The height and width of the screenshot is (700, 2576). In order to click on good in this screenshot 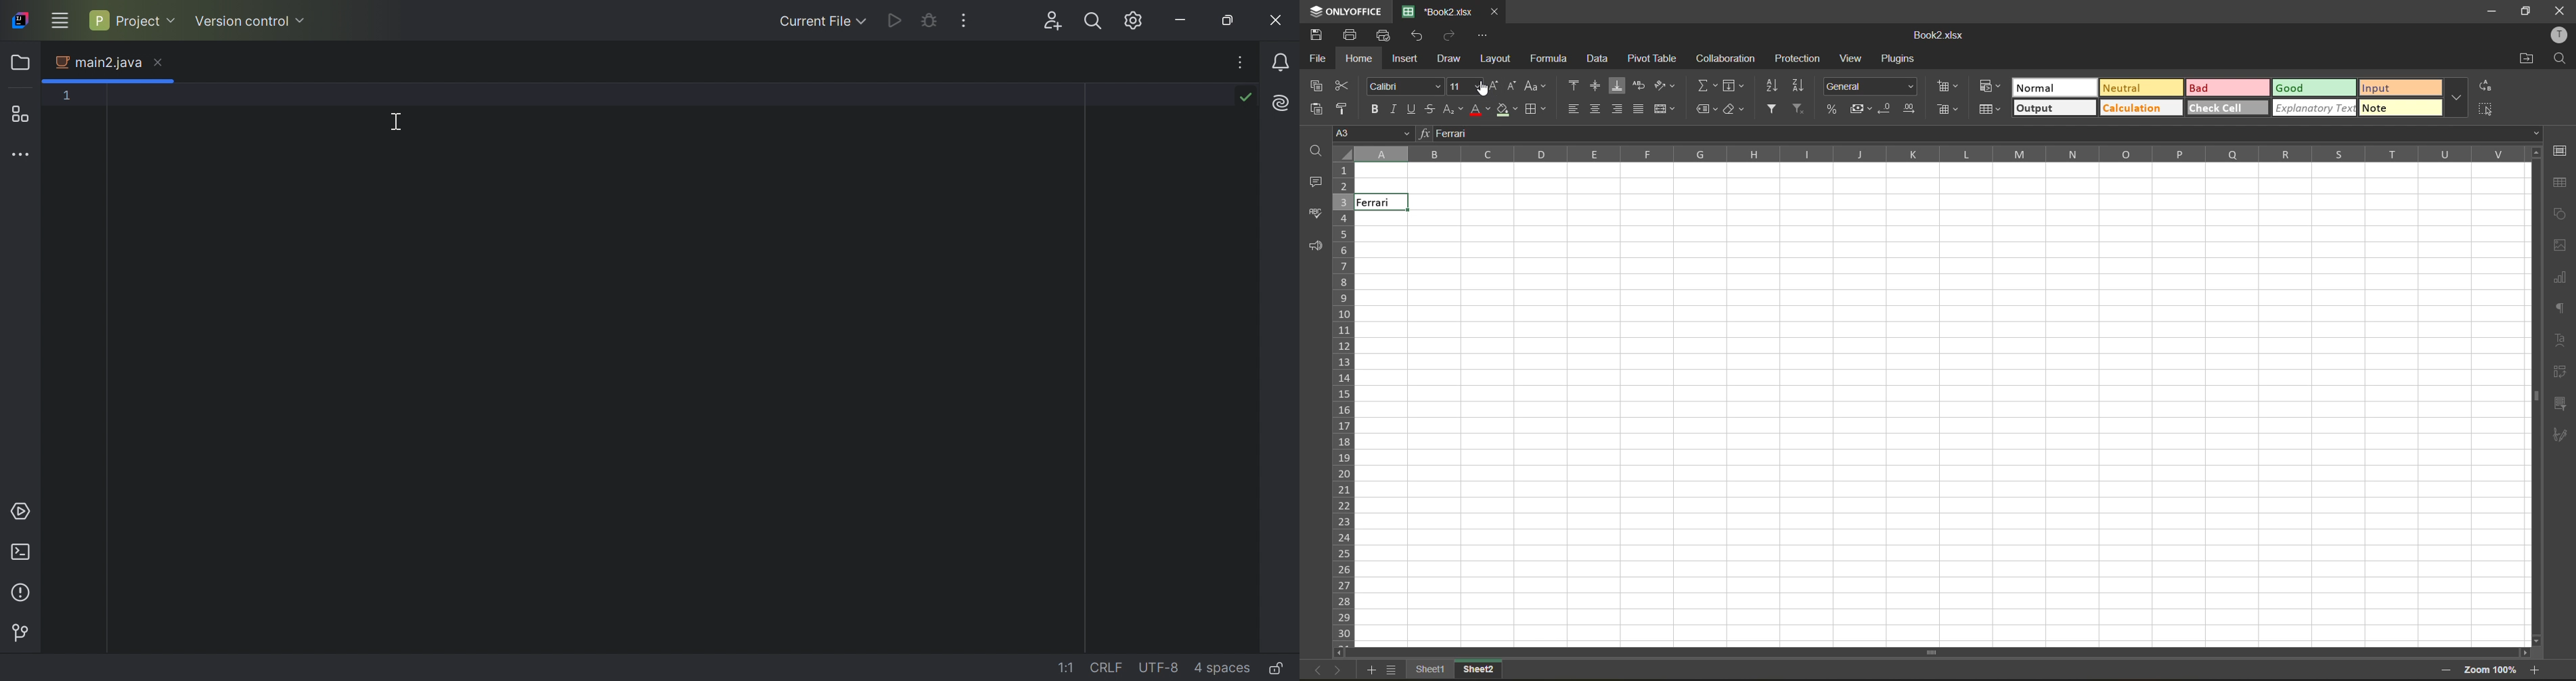, I will do `click(2315, 88)`.